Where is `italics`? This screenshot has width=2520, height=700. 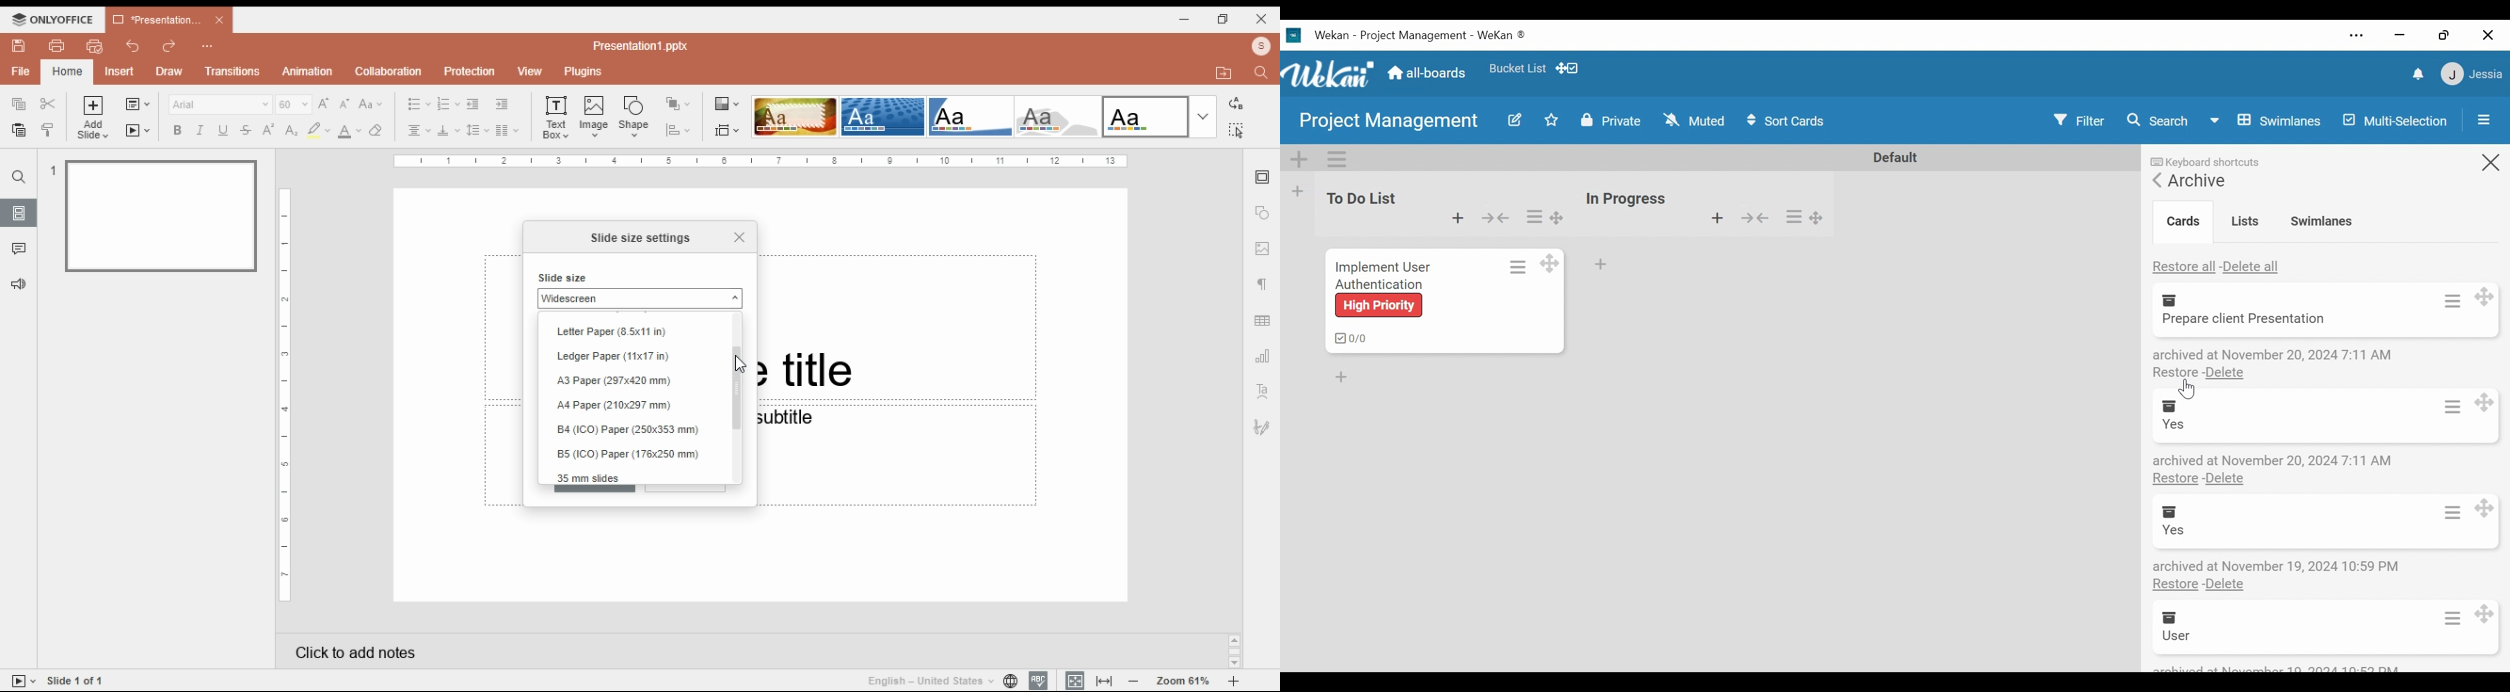
italics is located at coordinates (198, 130).